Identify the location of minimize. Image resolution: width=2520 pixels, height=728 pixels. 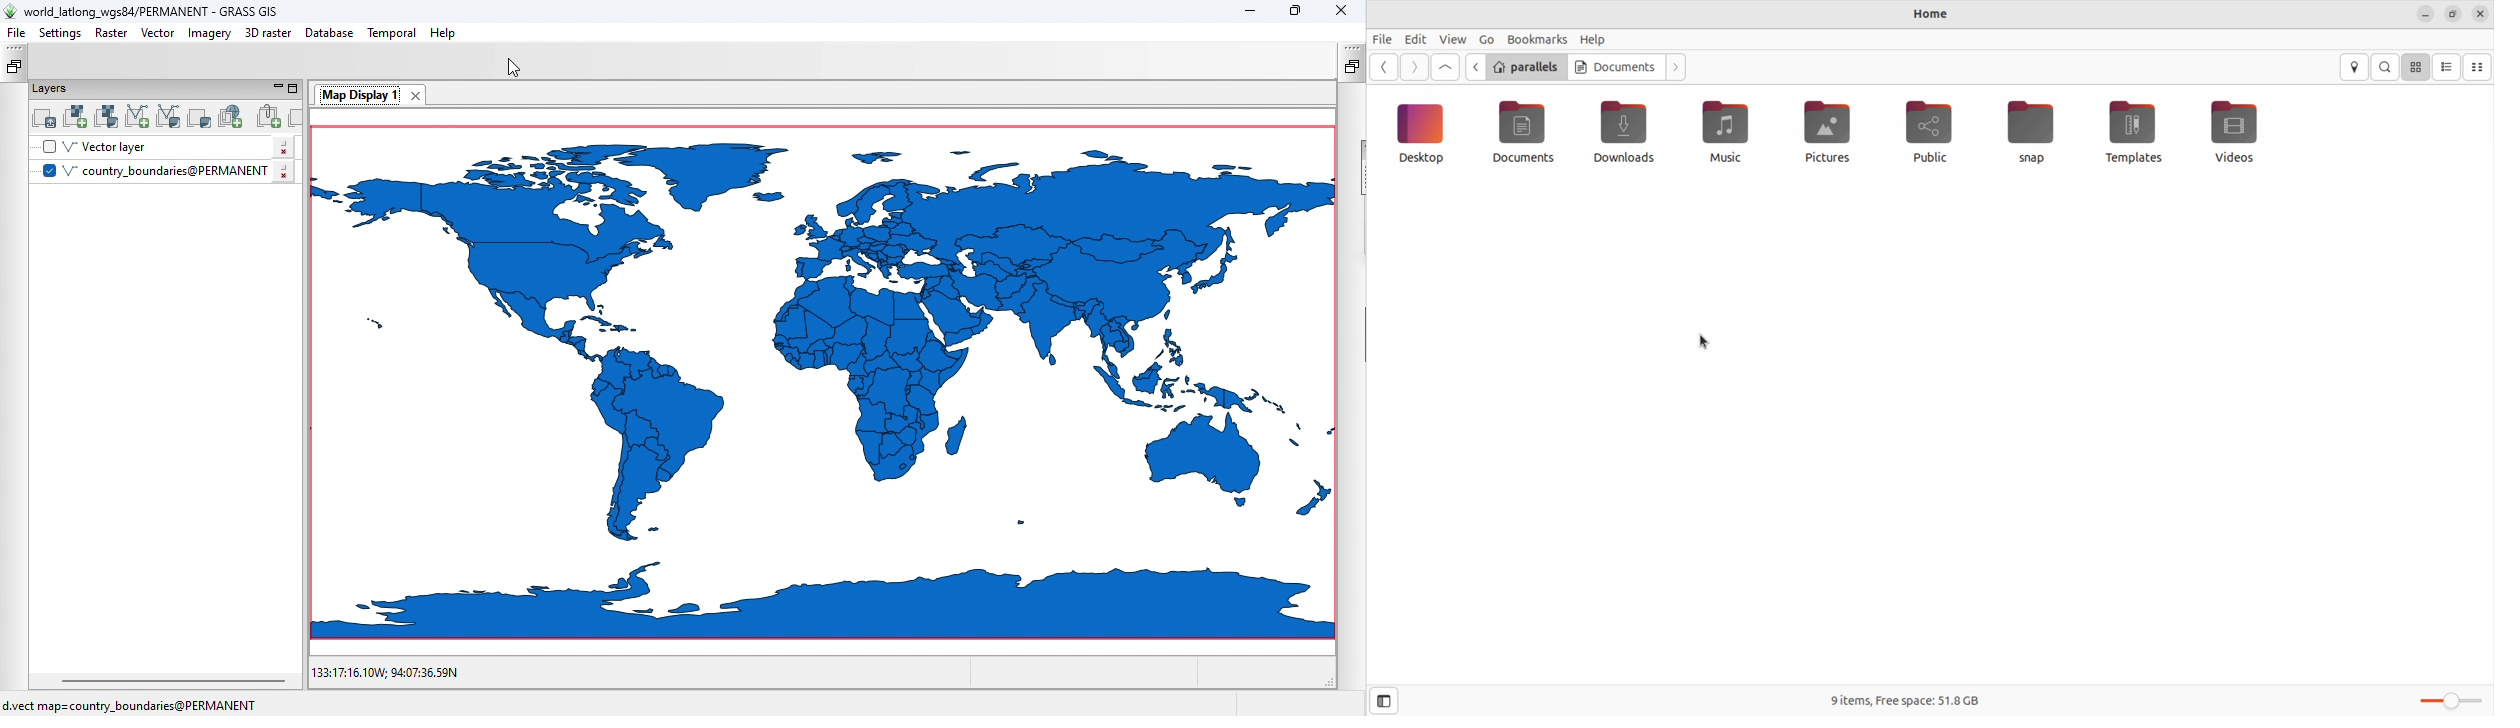
(2427, 13).